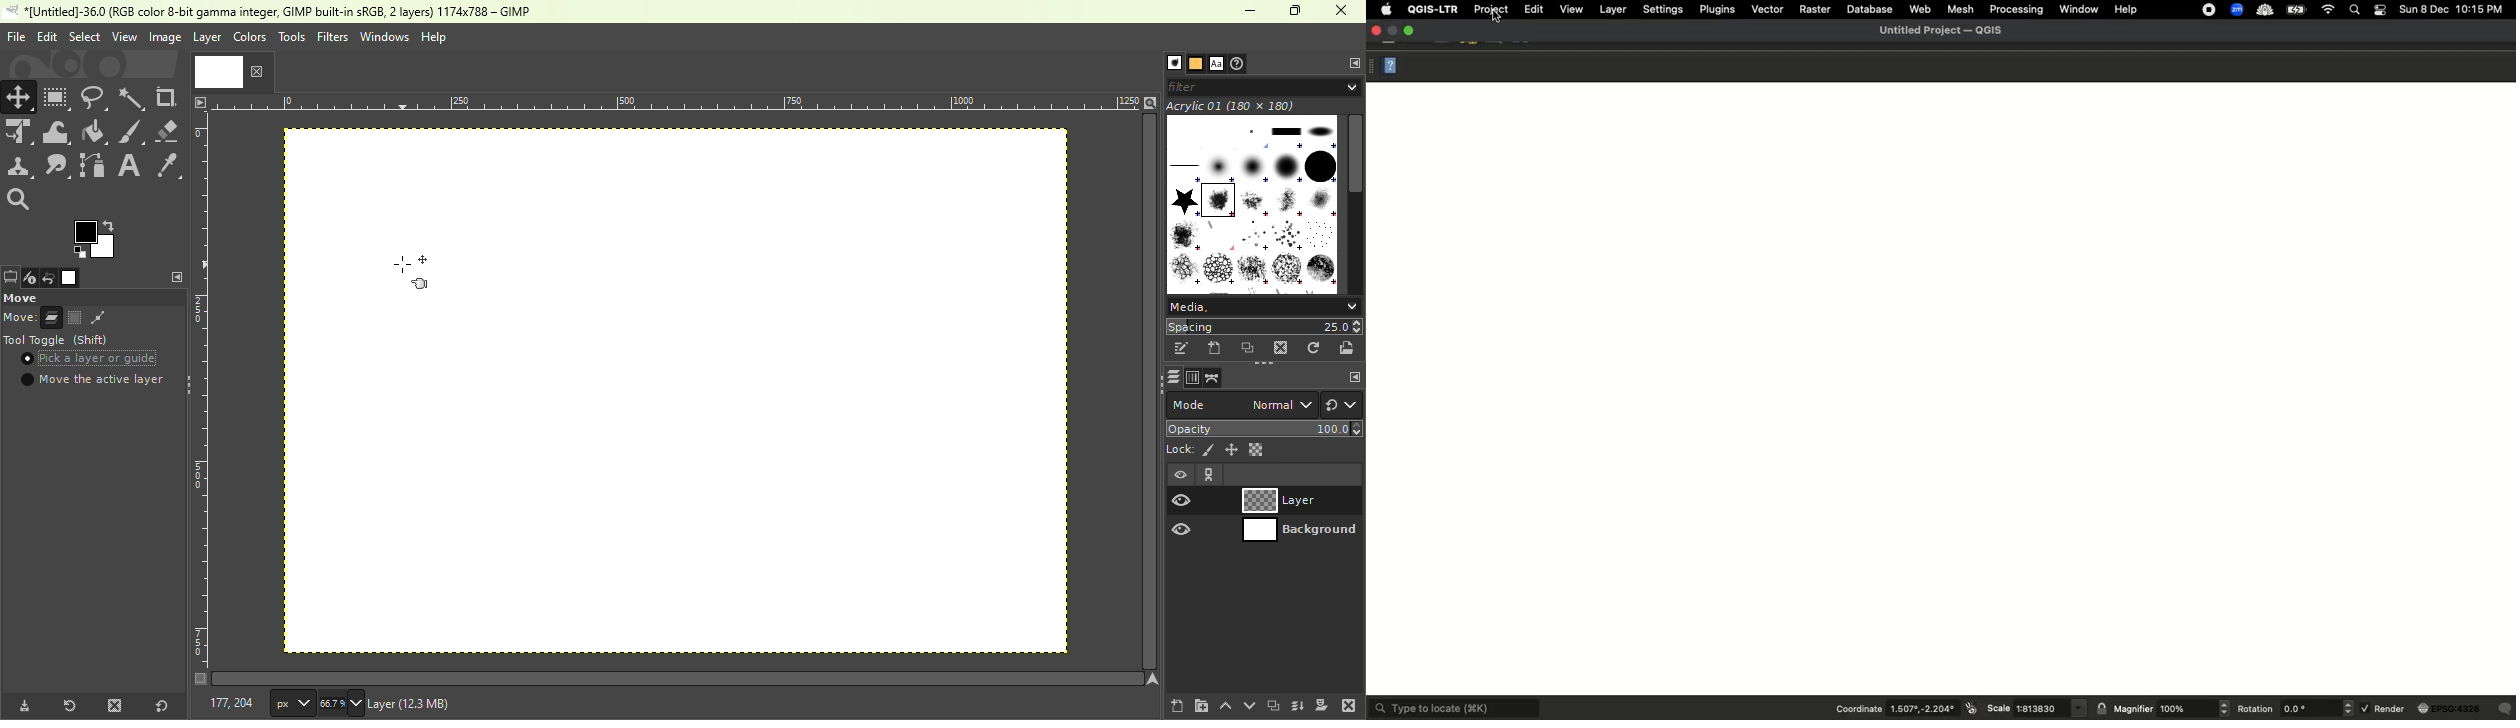 The height and width of the screenshot is (728, 2520). Describe the element at coordinates (1718, 10) in the screenshot. I see `Plugins` at that location.